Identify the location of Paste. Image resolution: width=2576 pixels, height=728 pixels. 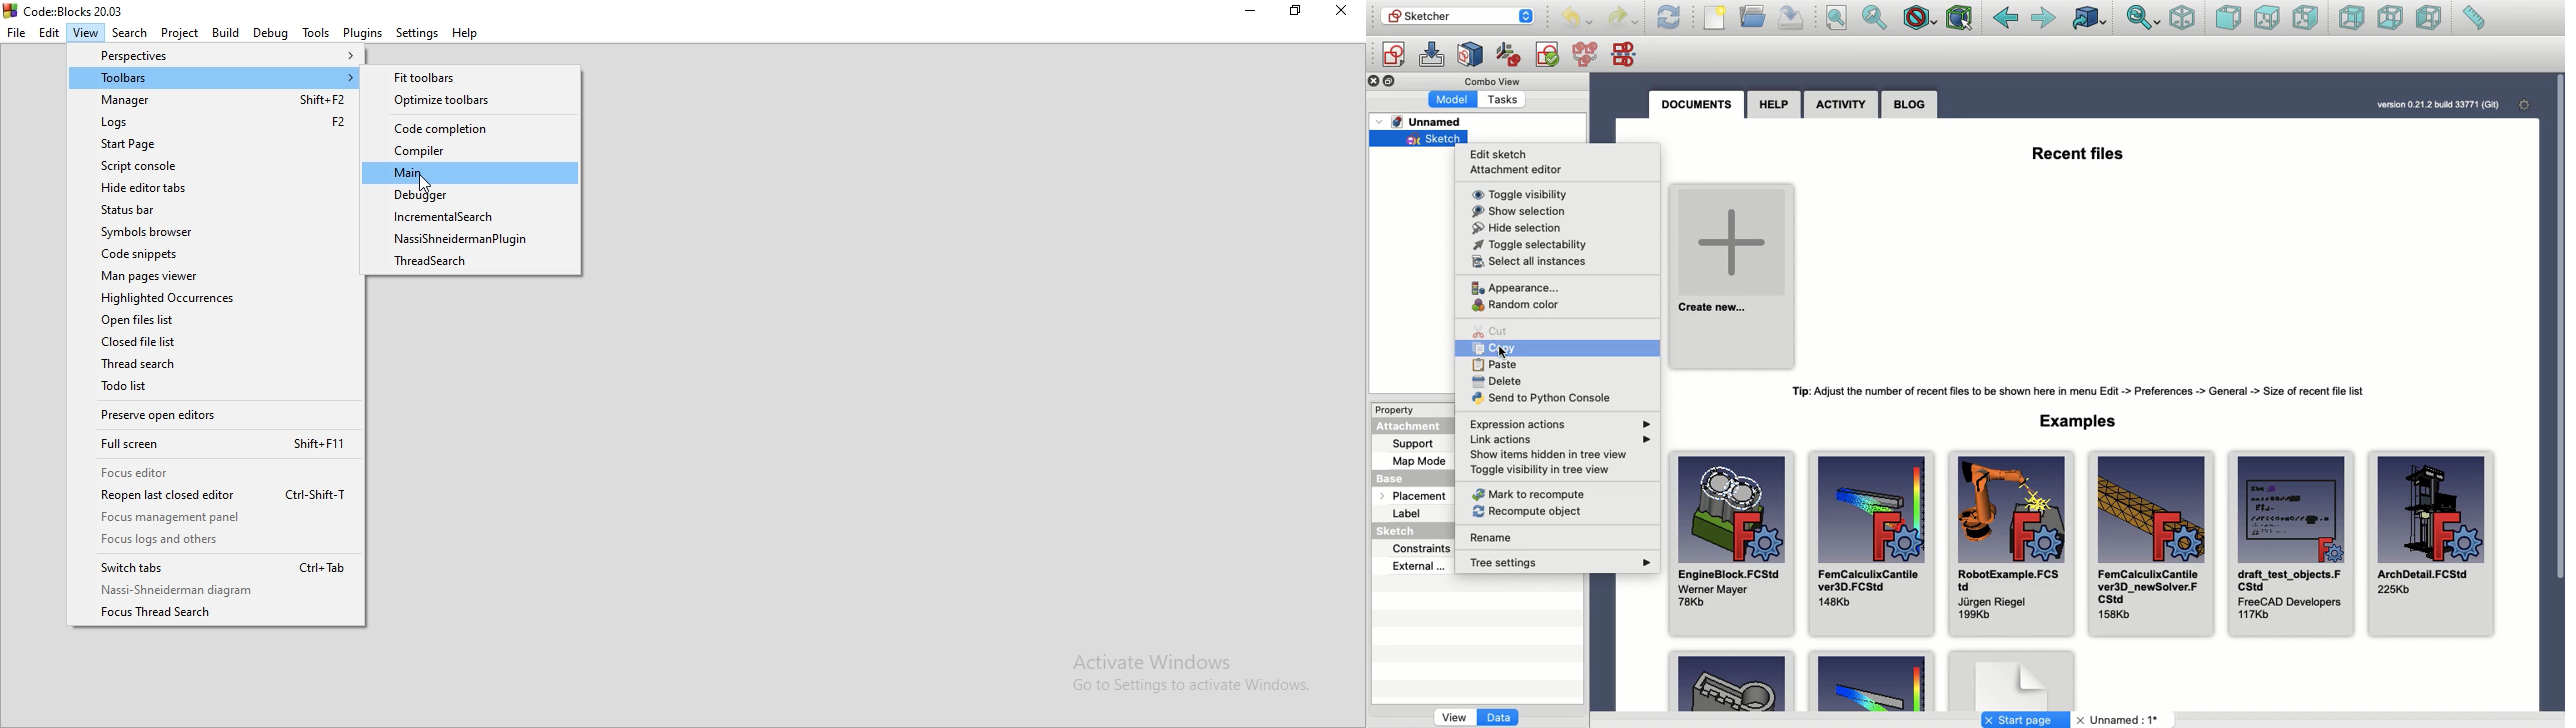
(1501, 366).